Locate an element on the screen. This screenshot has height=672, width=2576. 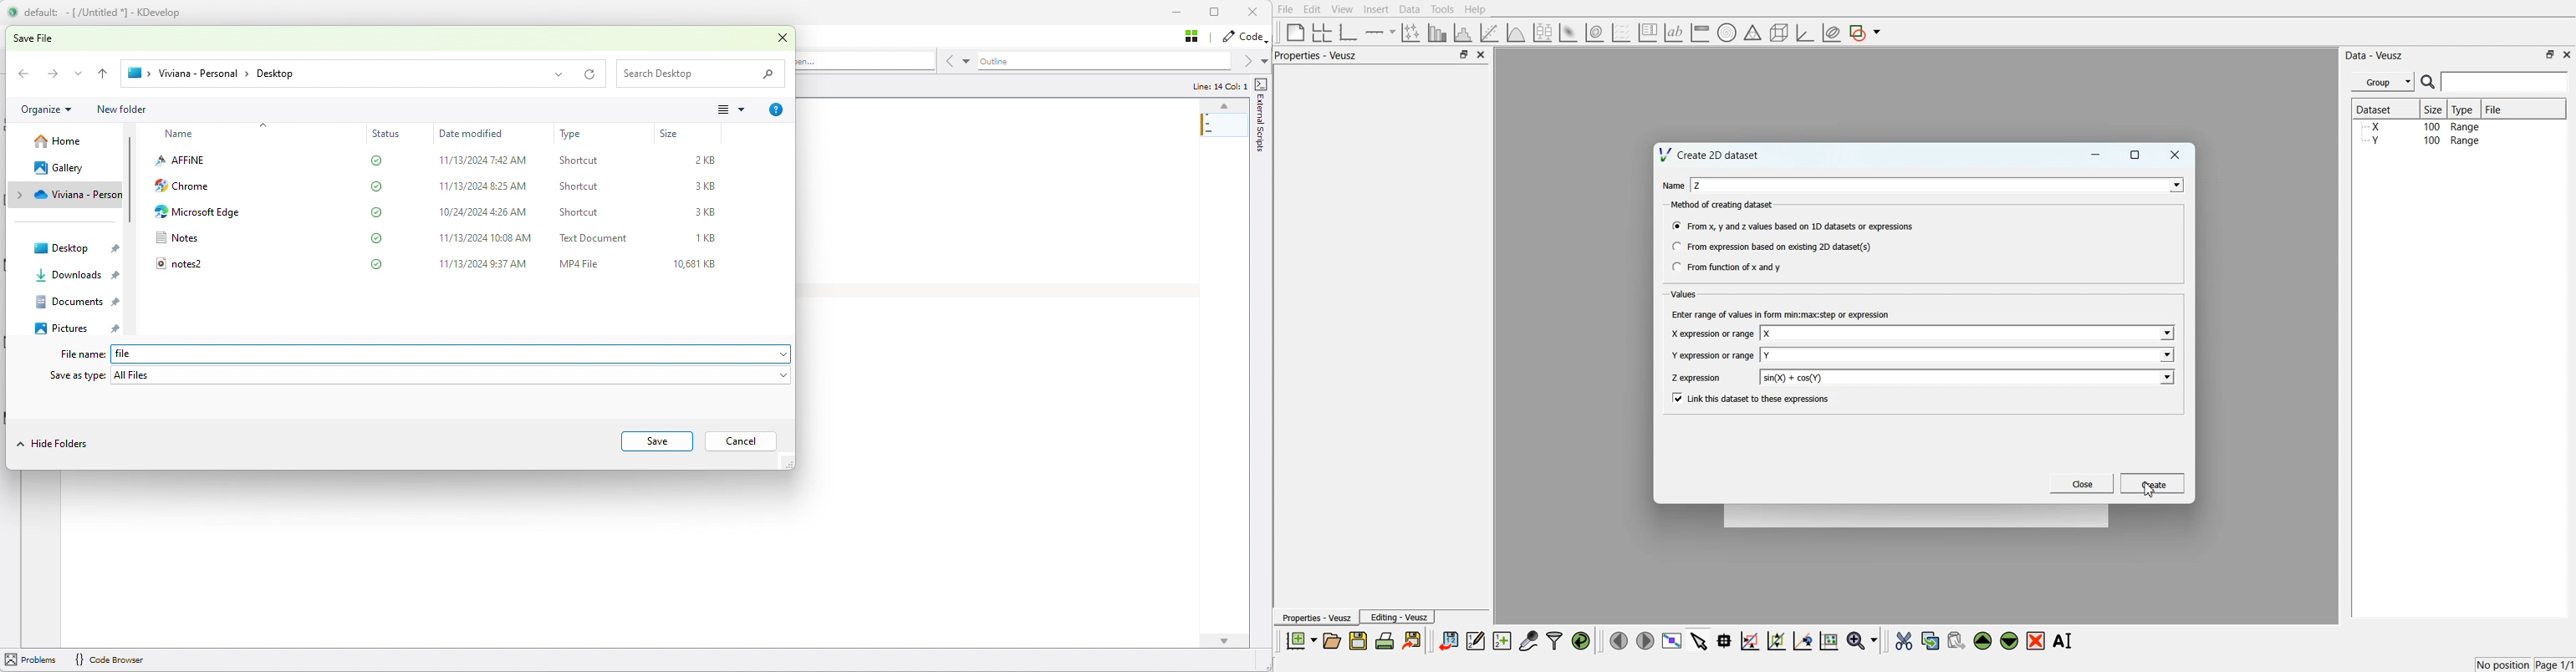
Properties - Veusz is located at coordinates (1316, 55).